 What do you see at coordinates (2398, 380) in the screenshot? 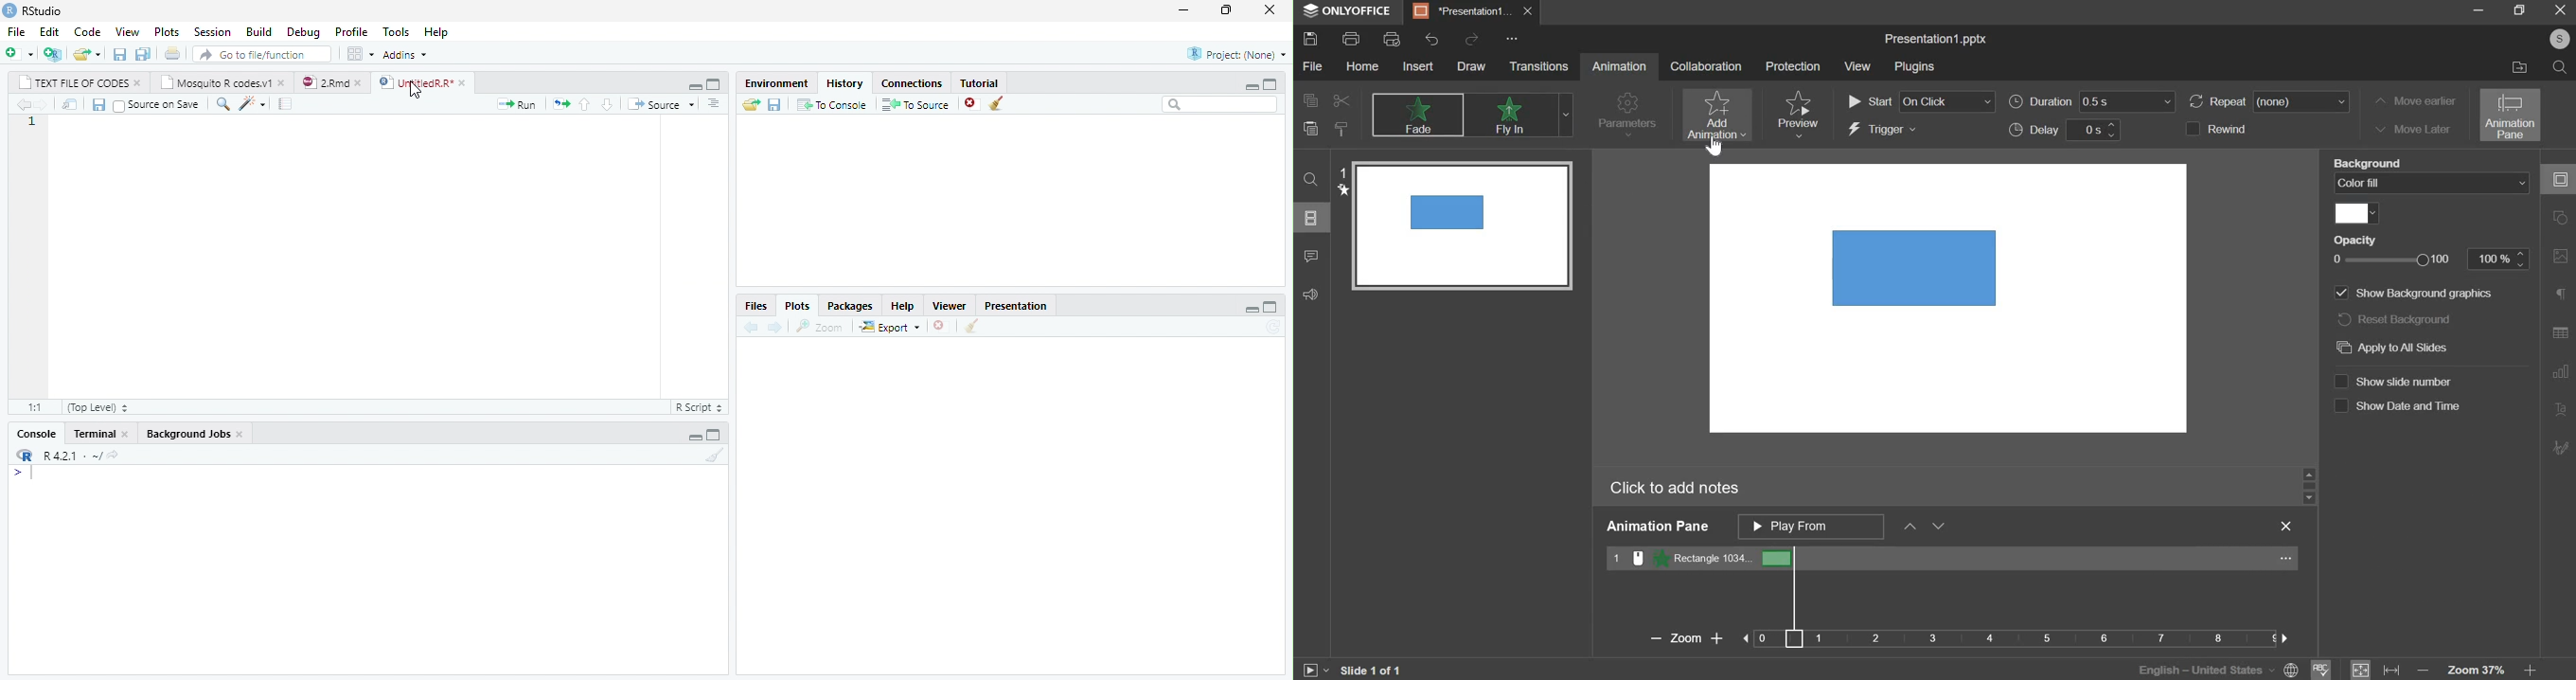
I see `Show slide number` at bounding box center [2398, 380].